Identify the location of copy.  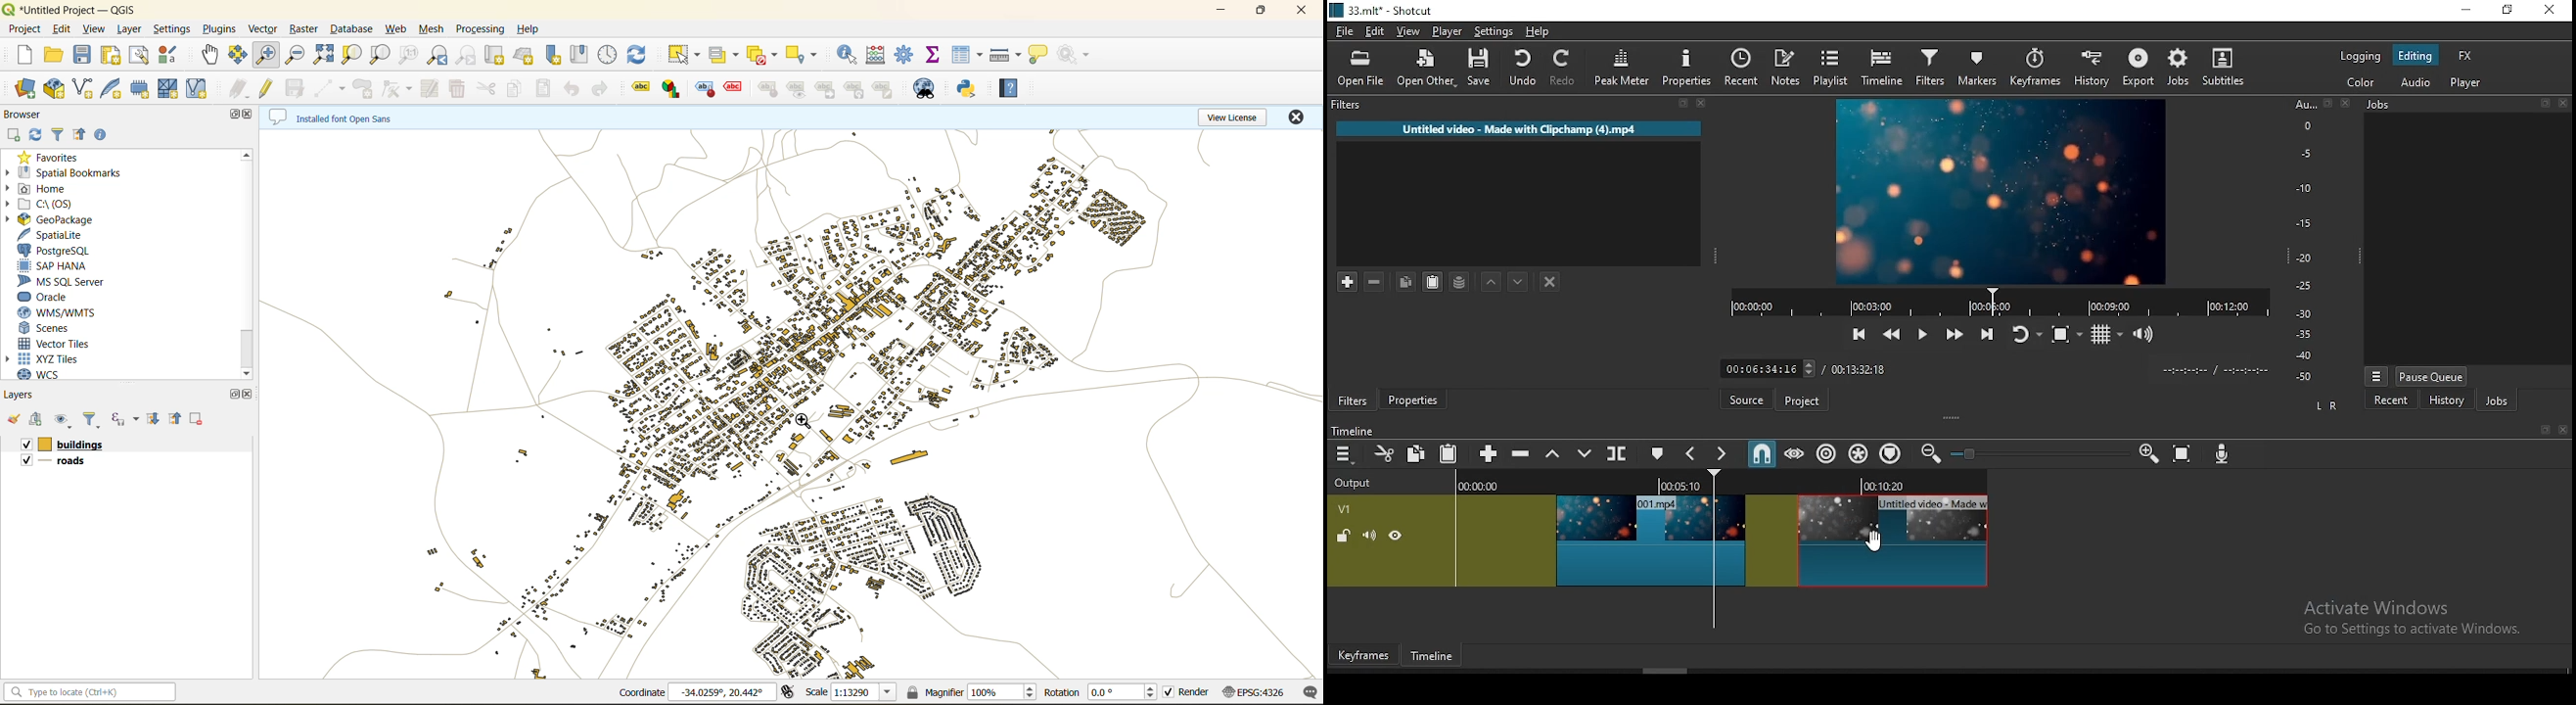
(1419, 453).